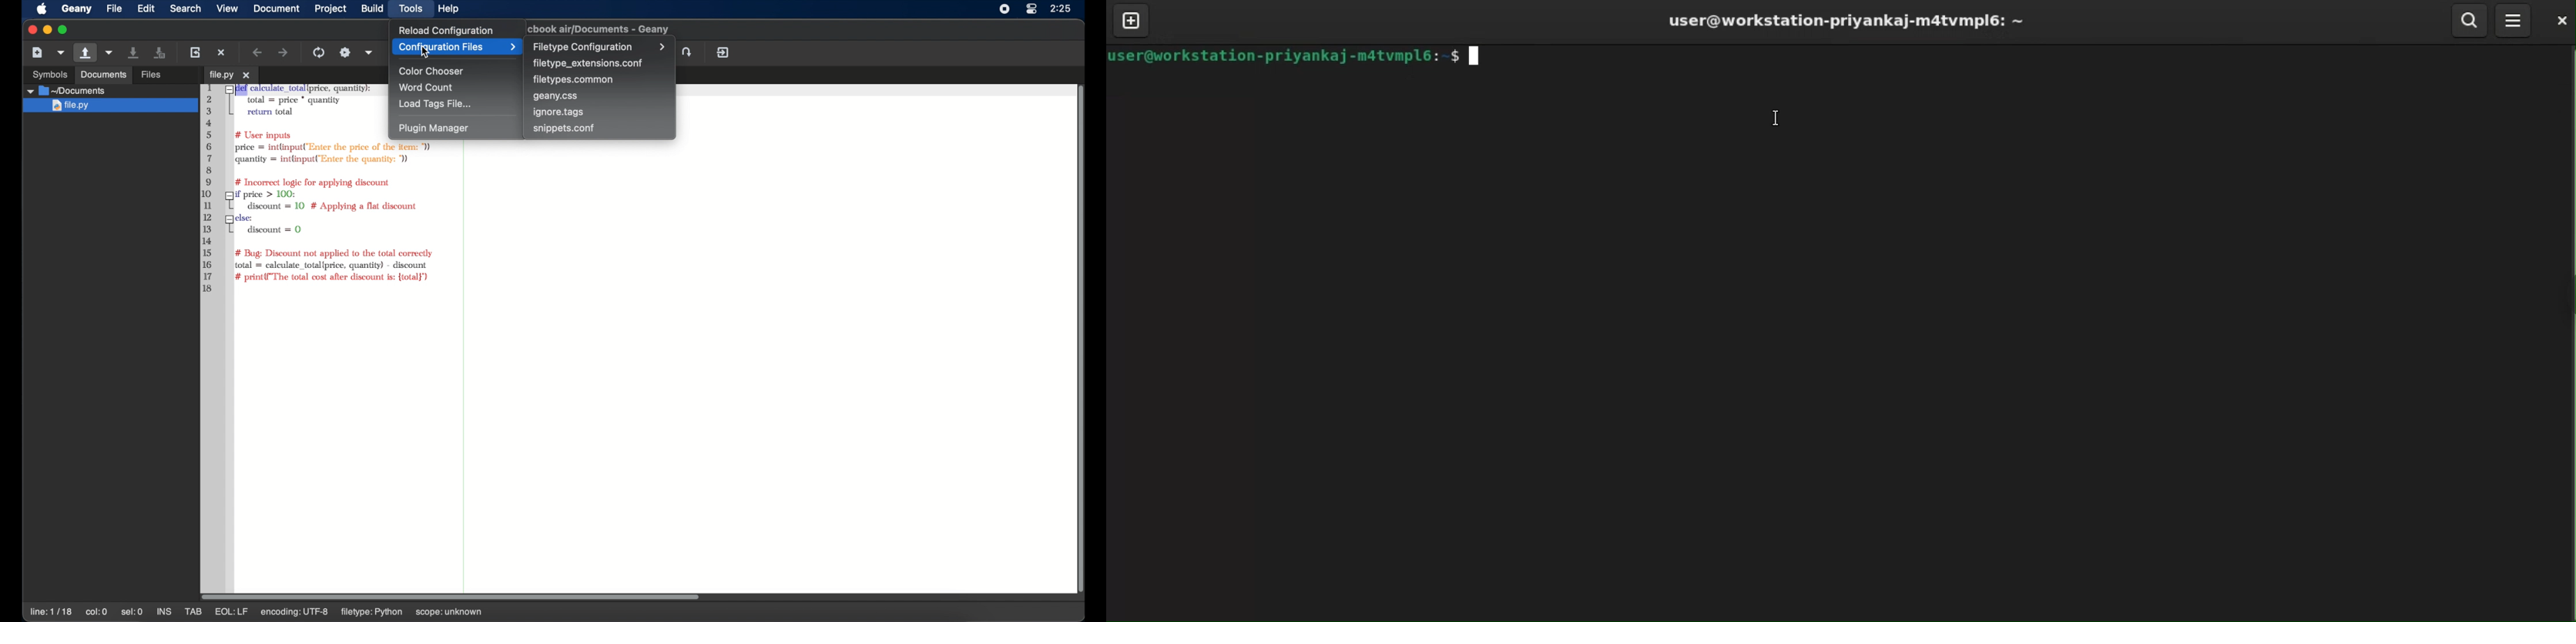 The width and height of the screenshot is (2576, 644). I want to click on minimize, so click(46, 30).